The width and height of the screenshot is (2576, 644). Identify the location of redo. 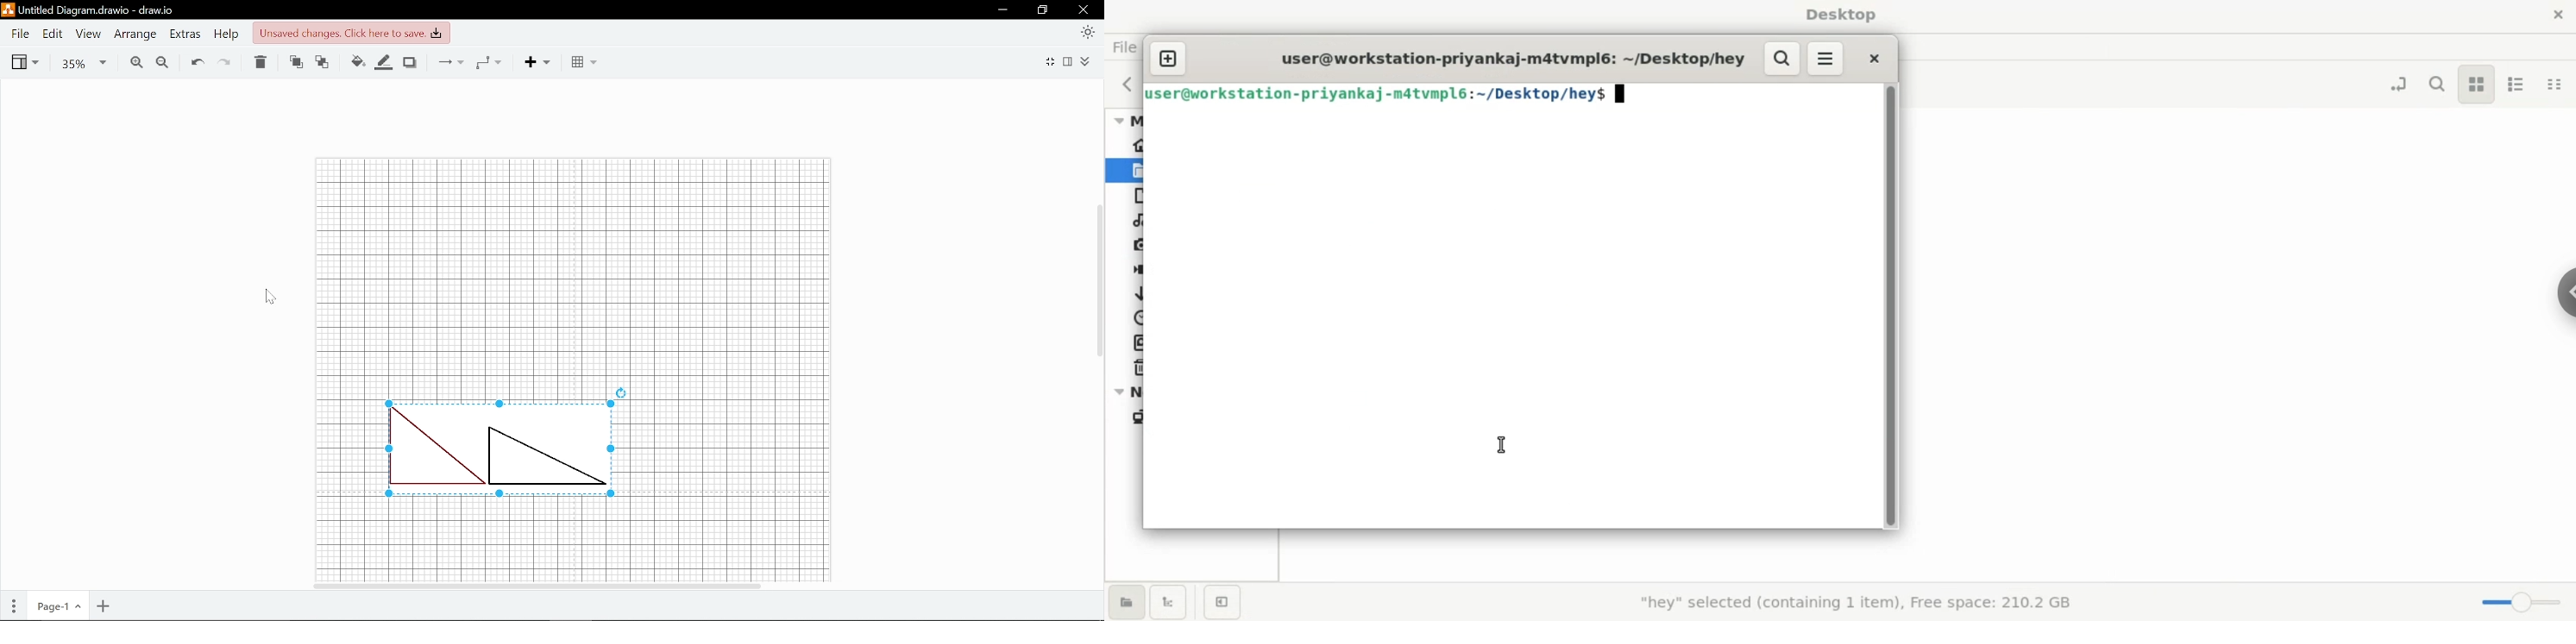
(223, 61).